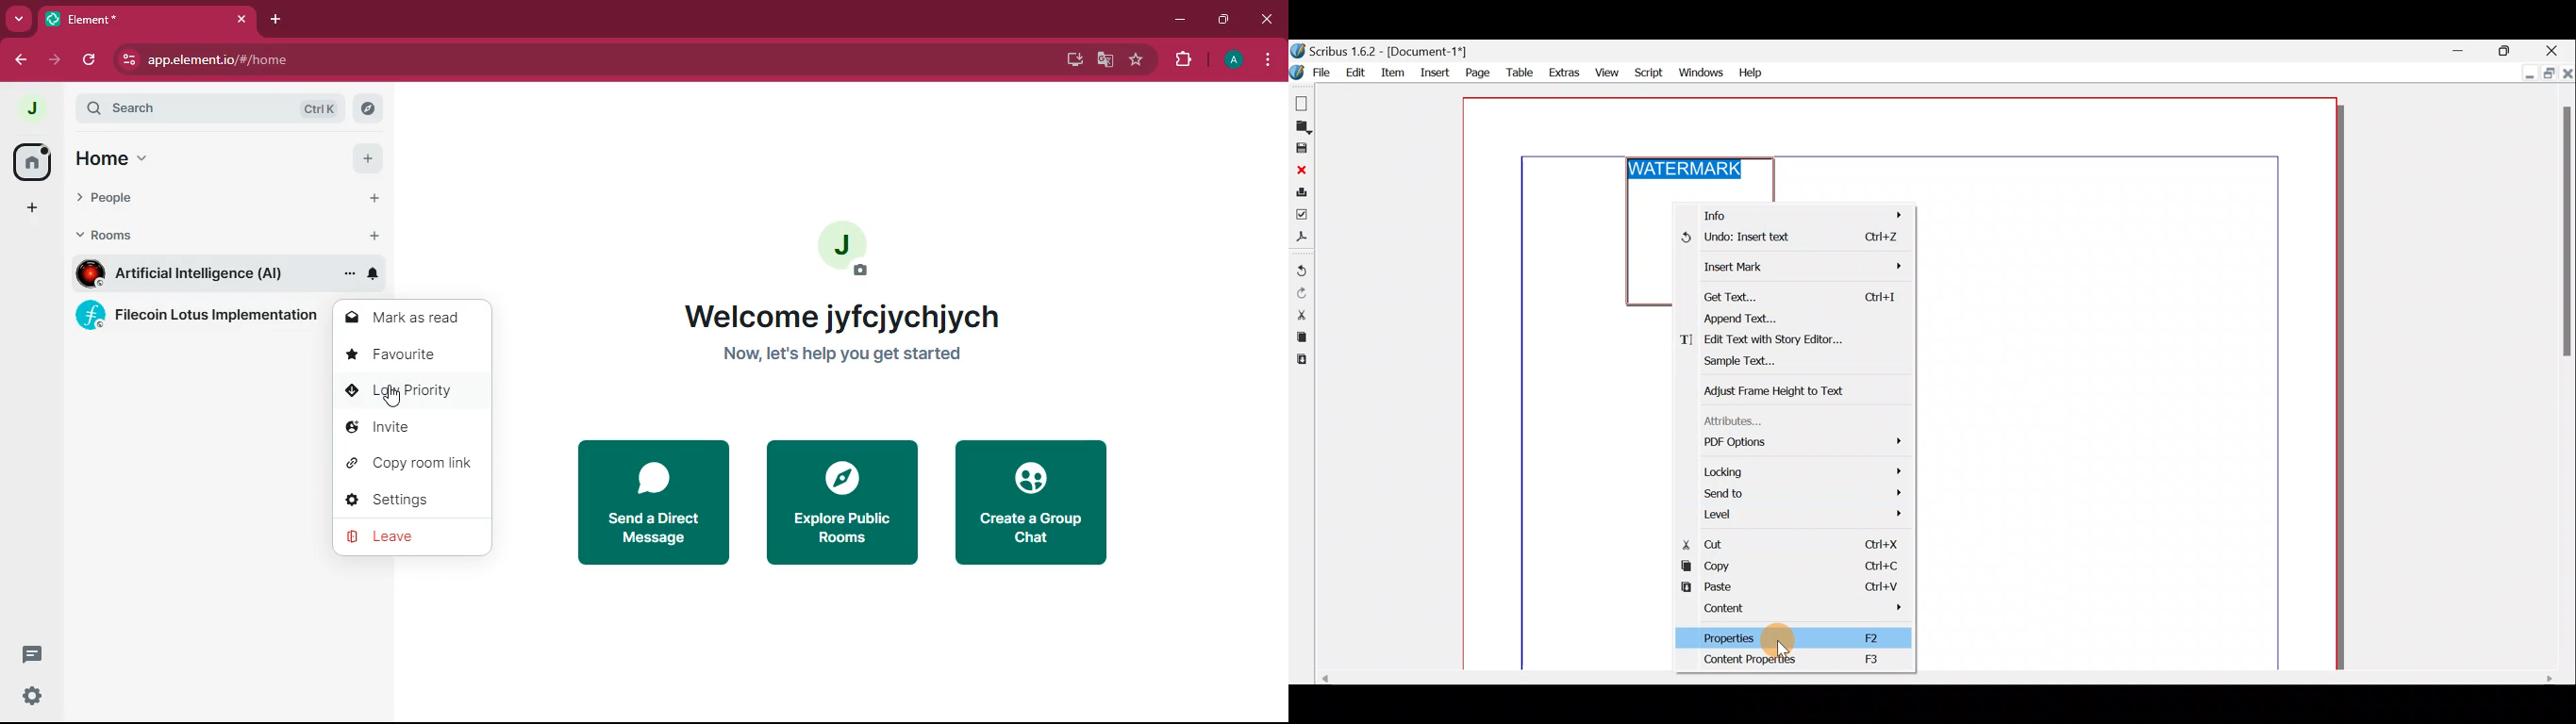  I want to click on View, so click(1607, 72).